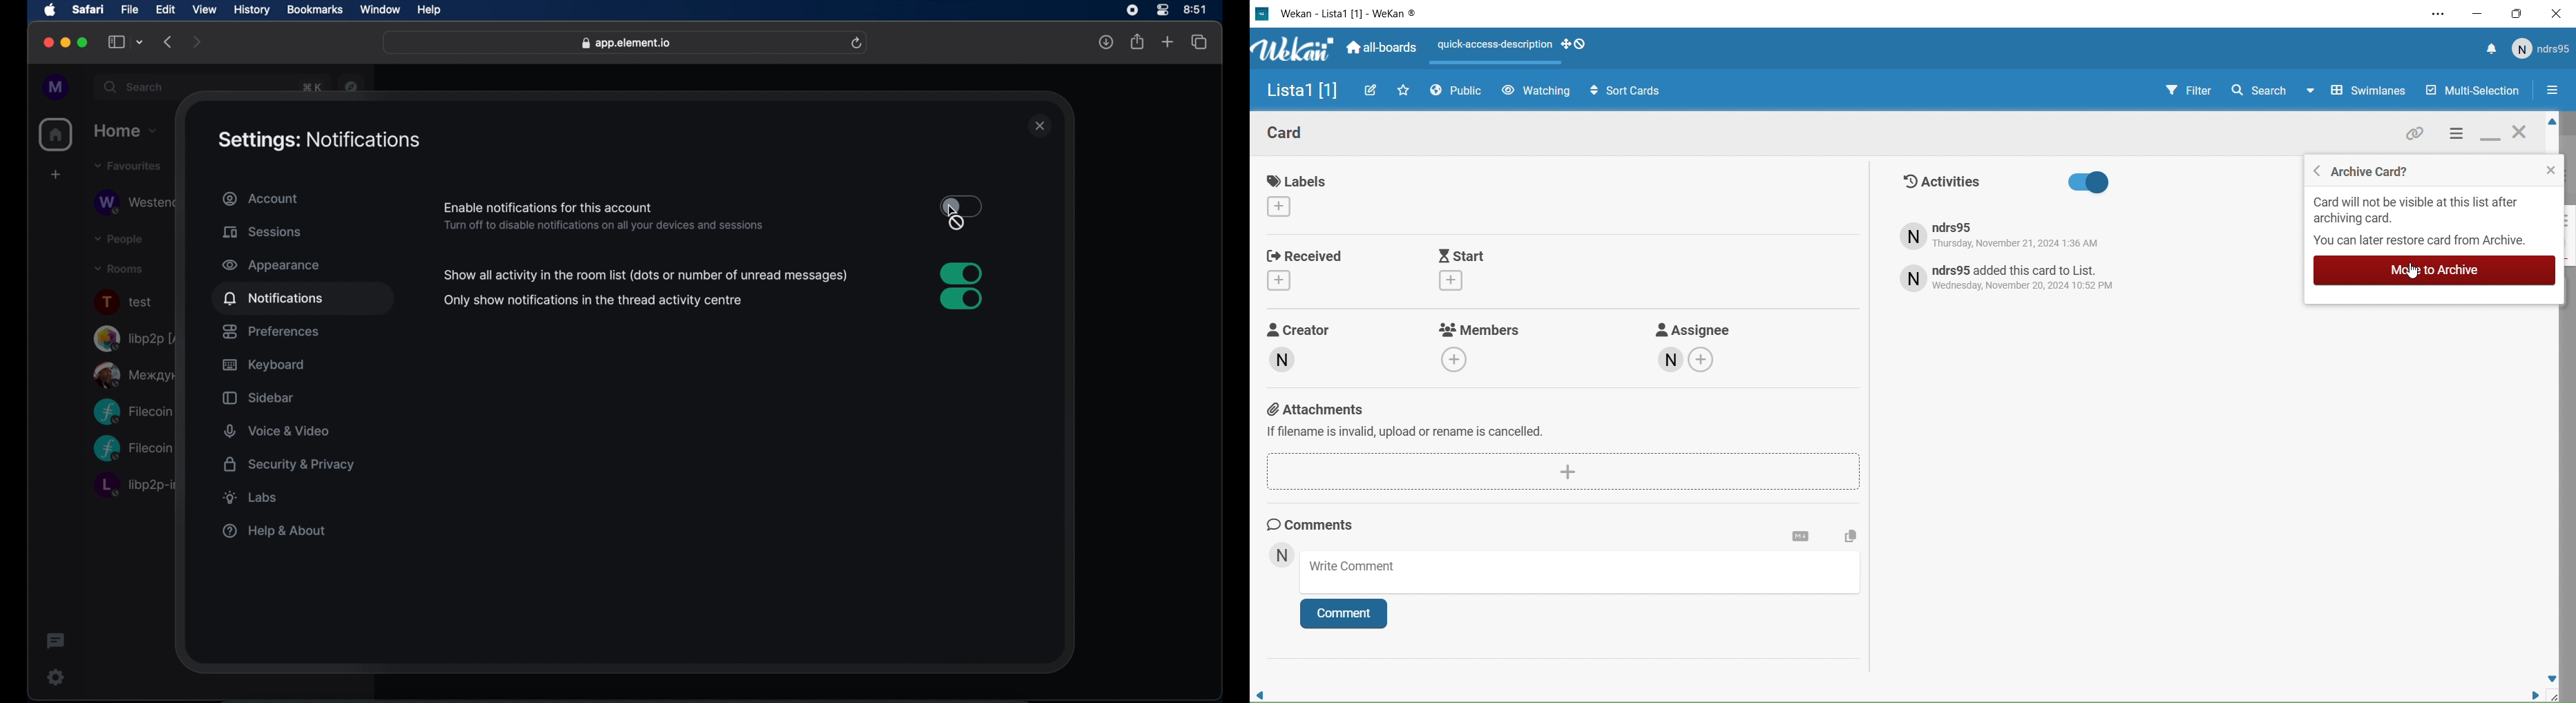 The image size is (2576, 728). I want to click on enable desktop notifications for this session, so click(645, 277).